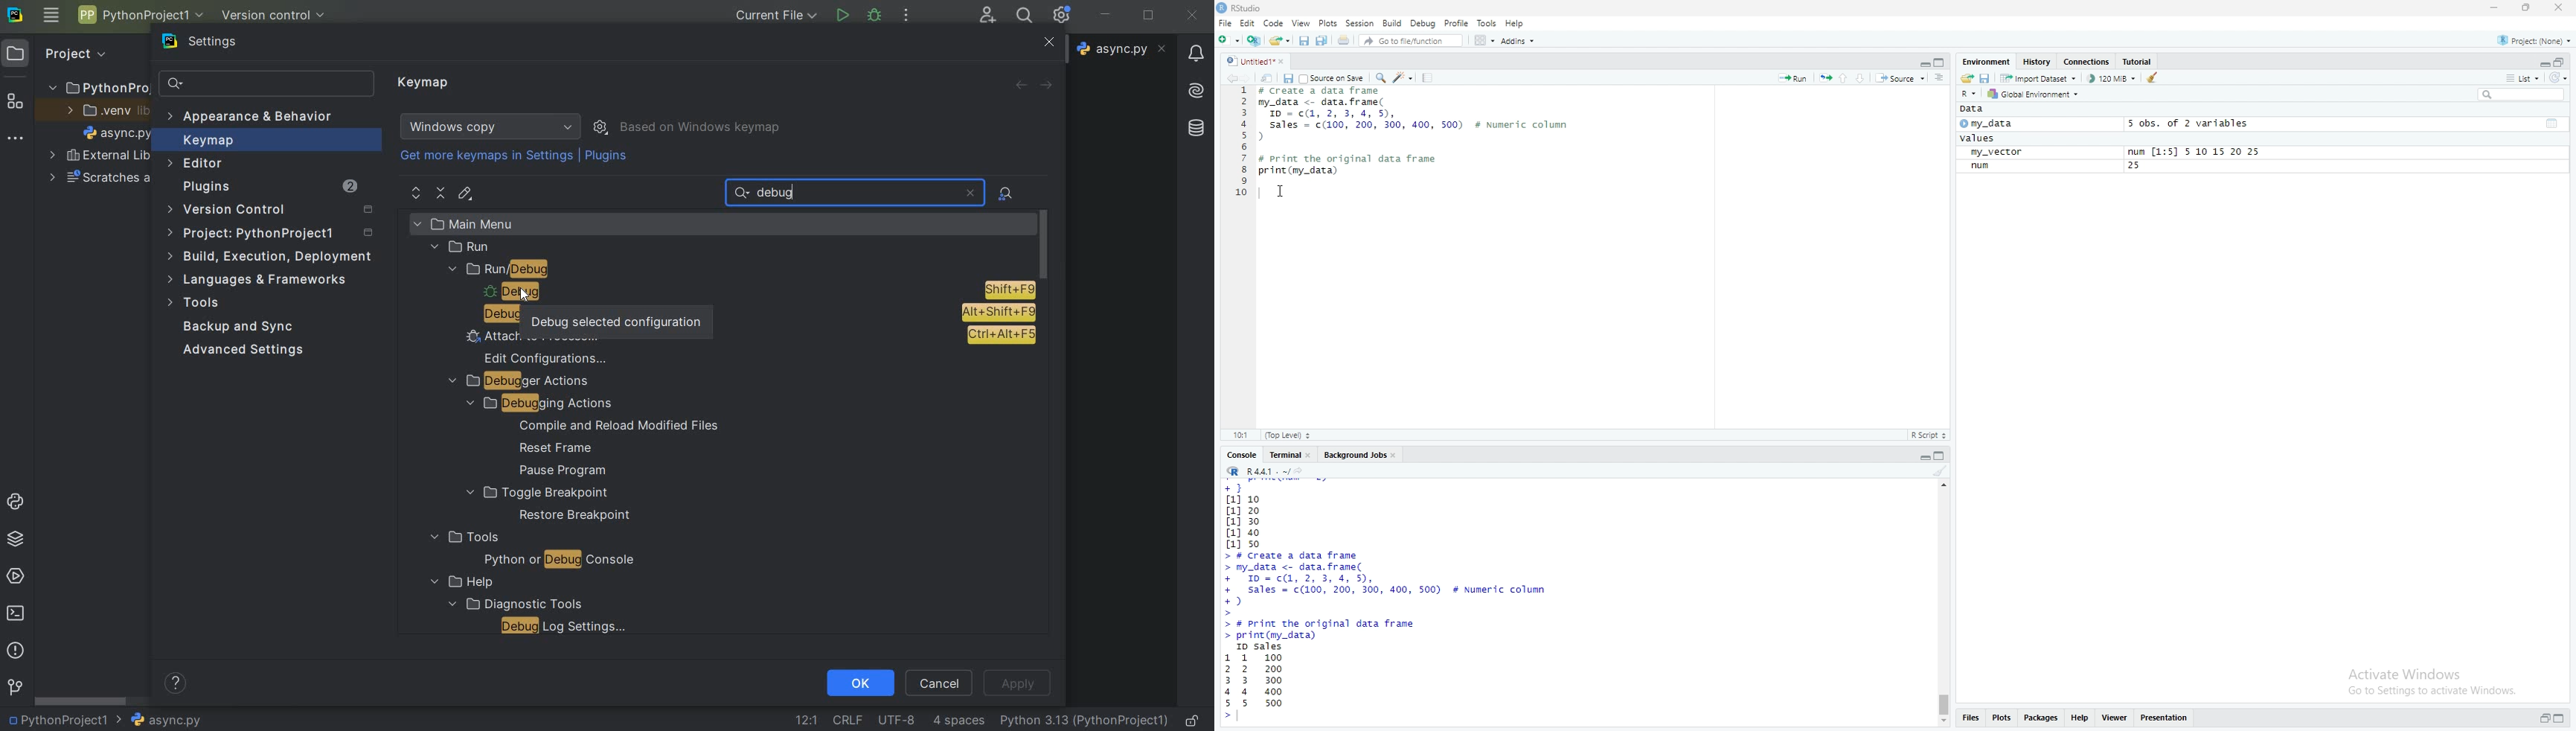  What do you see at coordinates (2039, 720) in the screenshot?
I see `packages` at bounding box center [2039, 720].